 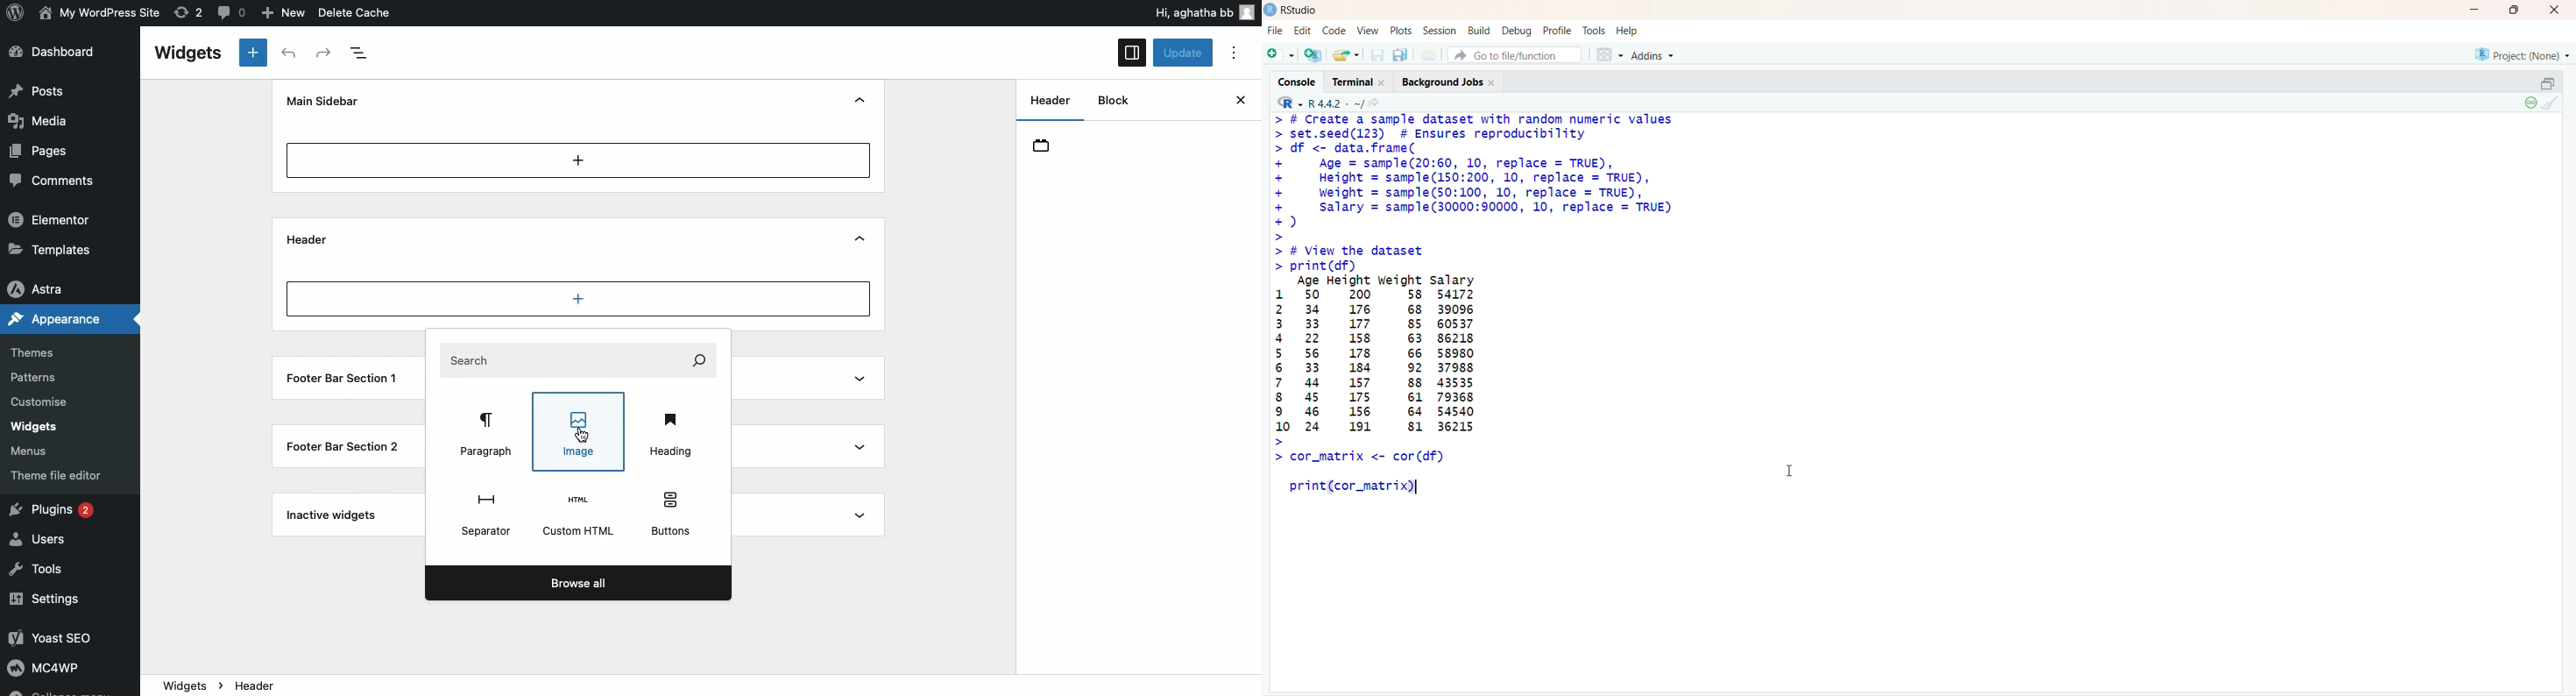 I want to click on Restore, so click(x=2548, y=84).